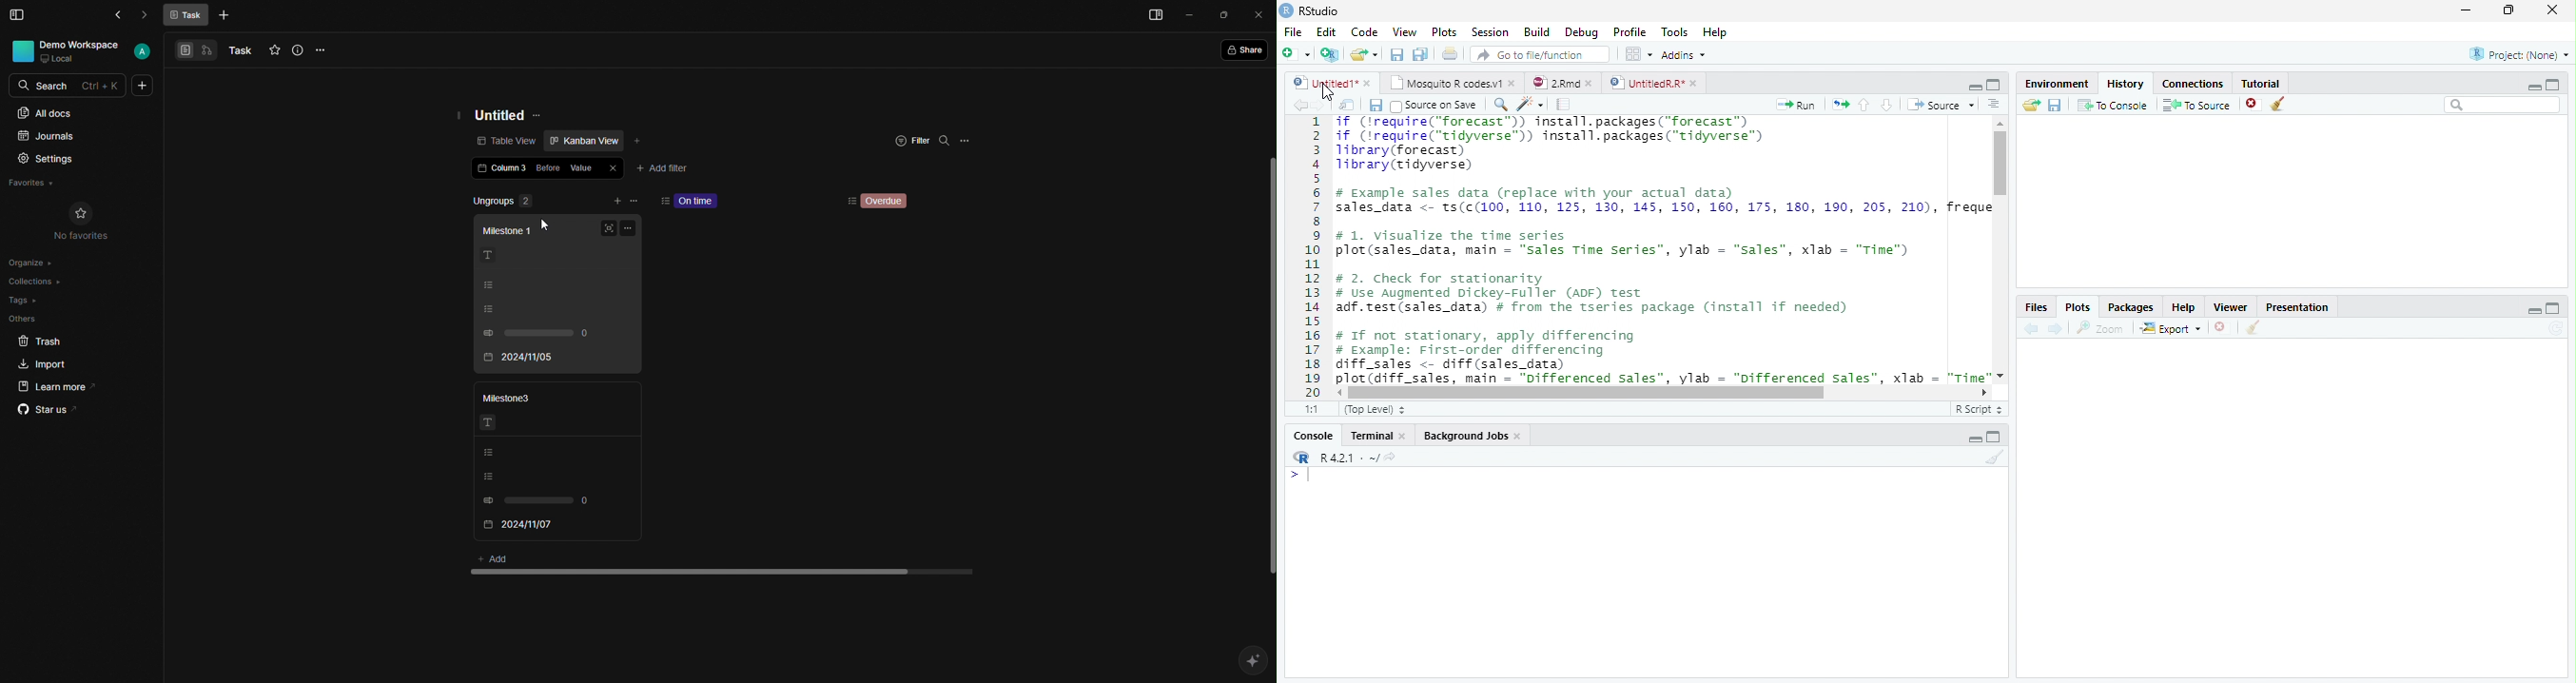 The height and width of the screenshot is (700, 2576). What do you see at coordinates (2297, 307) in the screenshot?
I see `Presentation` at bounding box center [2297, 307].